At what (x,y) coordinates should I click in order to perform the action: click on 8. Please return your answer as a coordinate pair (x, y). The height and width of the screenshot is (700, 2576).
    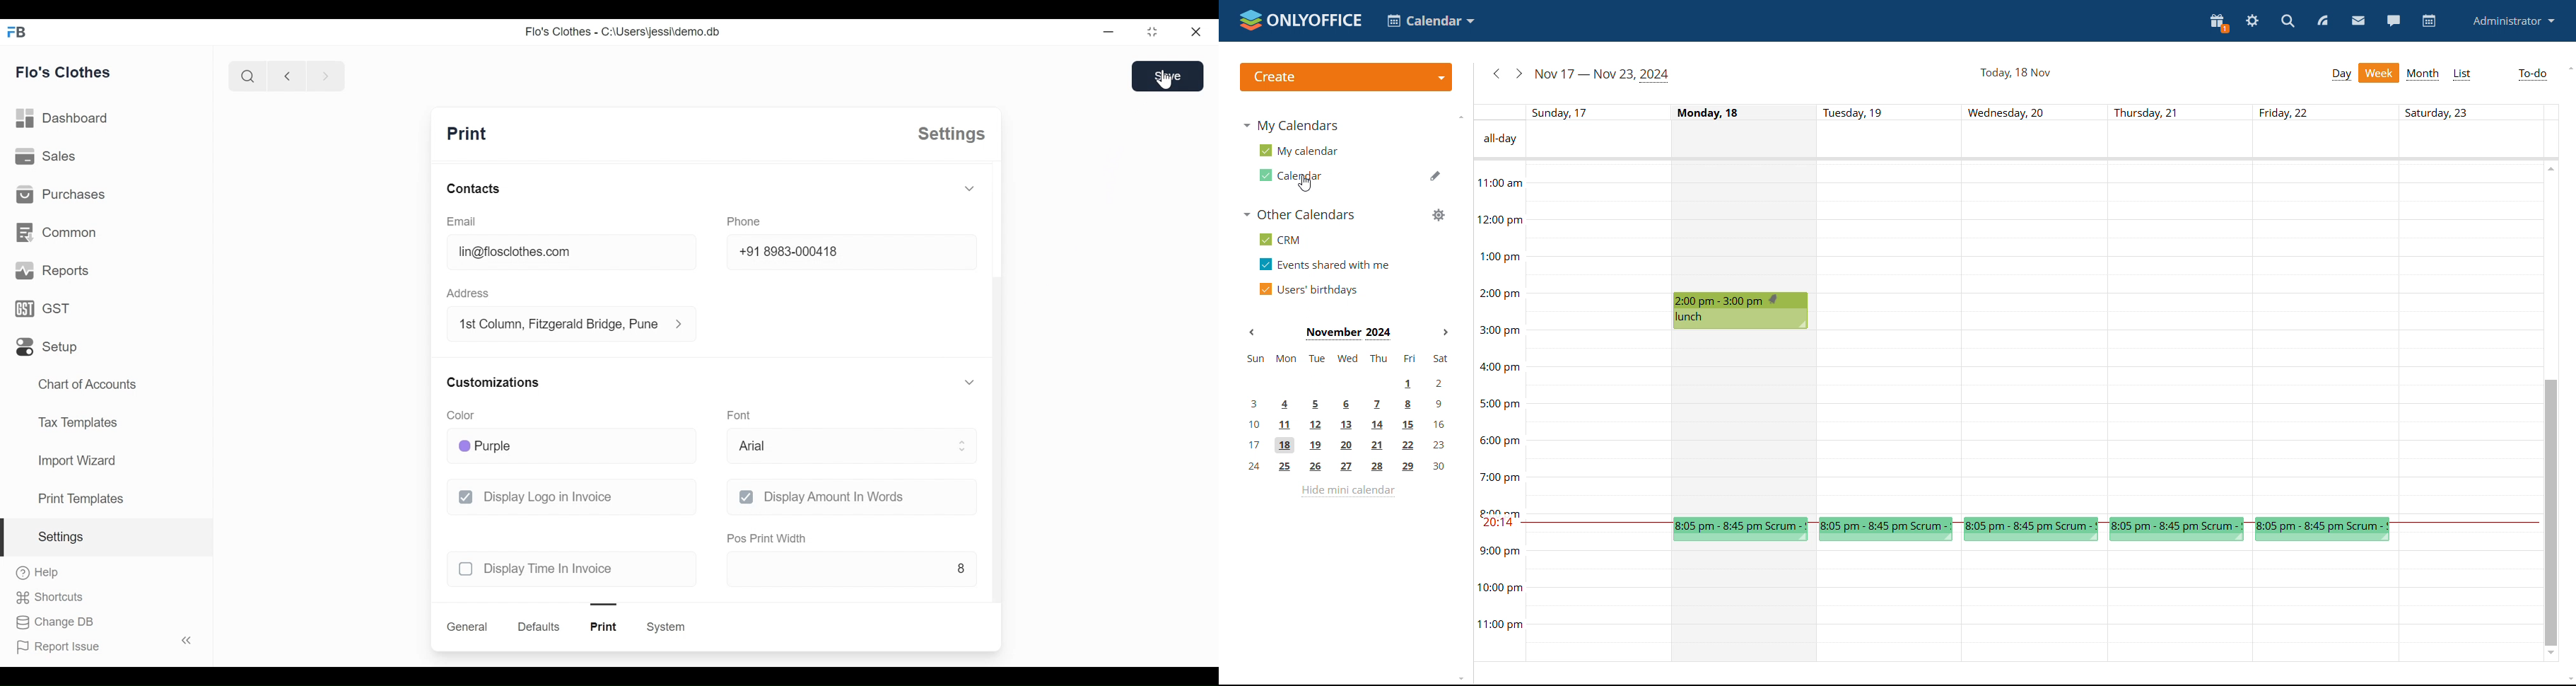
    Looking at the image, I should click on (852, 568).